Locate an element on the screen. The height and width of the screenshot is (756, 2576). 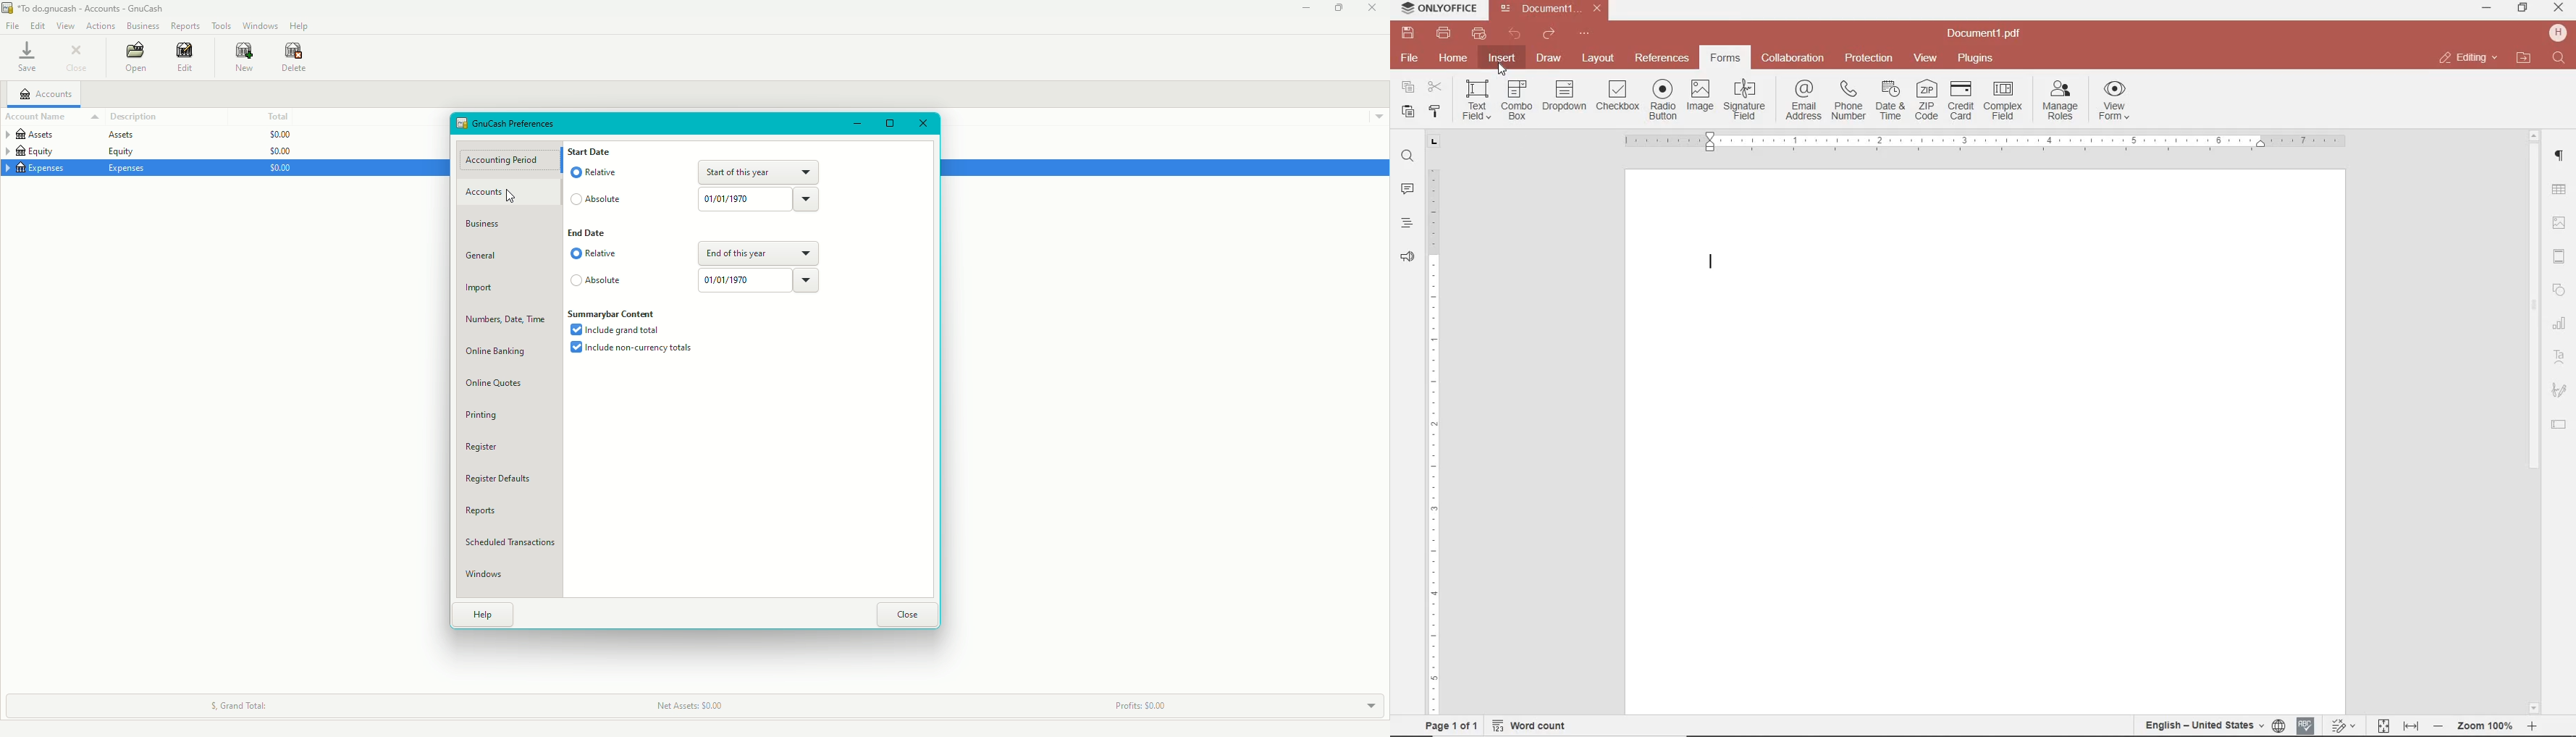
Online banking is located at coordinates (497, 351).